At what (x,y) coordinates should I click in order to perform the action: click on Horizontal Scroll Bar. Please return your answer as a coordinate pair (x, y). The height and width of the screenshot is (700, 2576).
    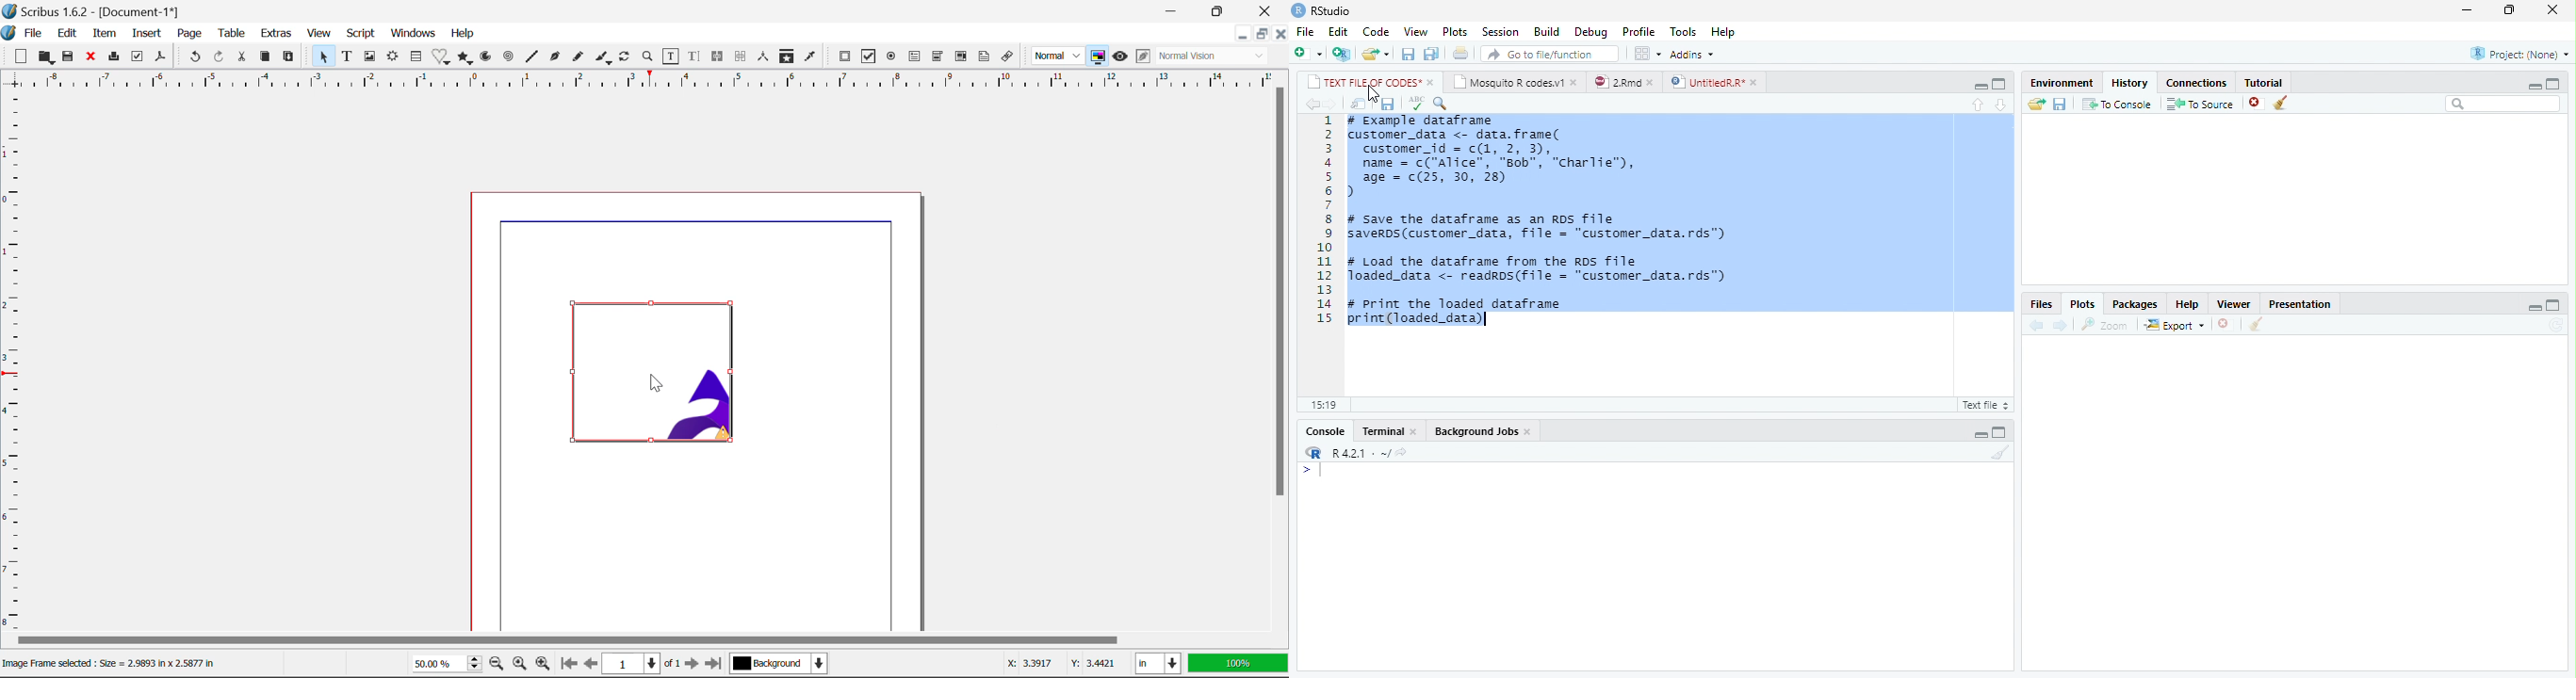
    Looking at the image, I should click on (642, 642).